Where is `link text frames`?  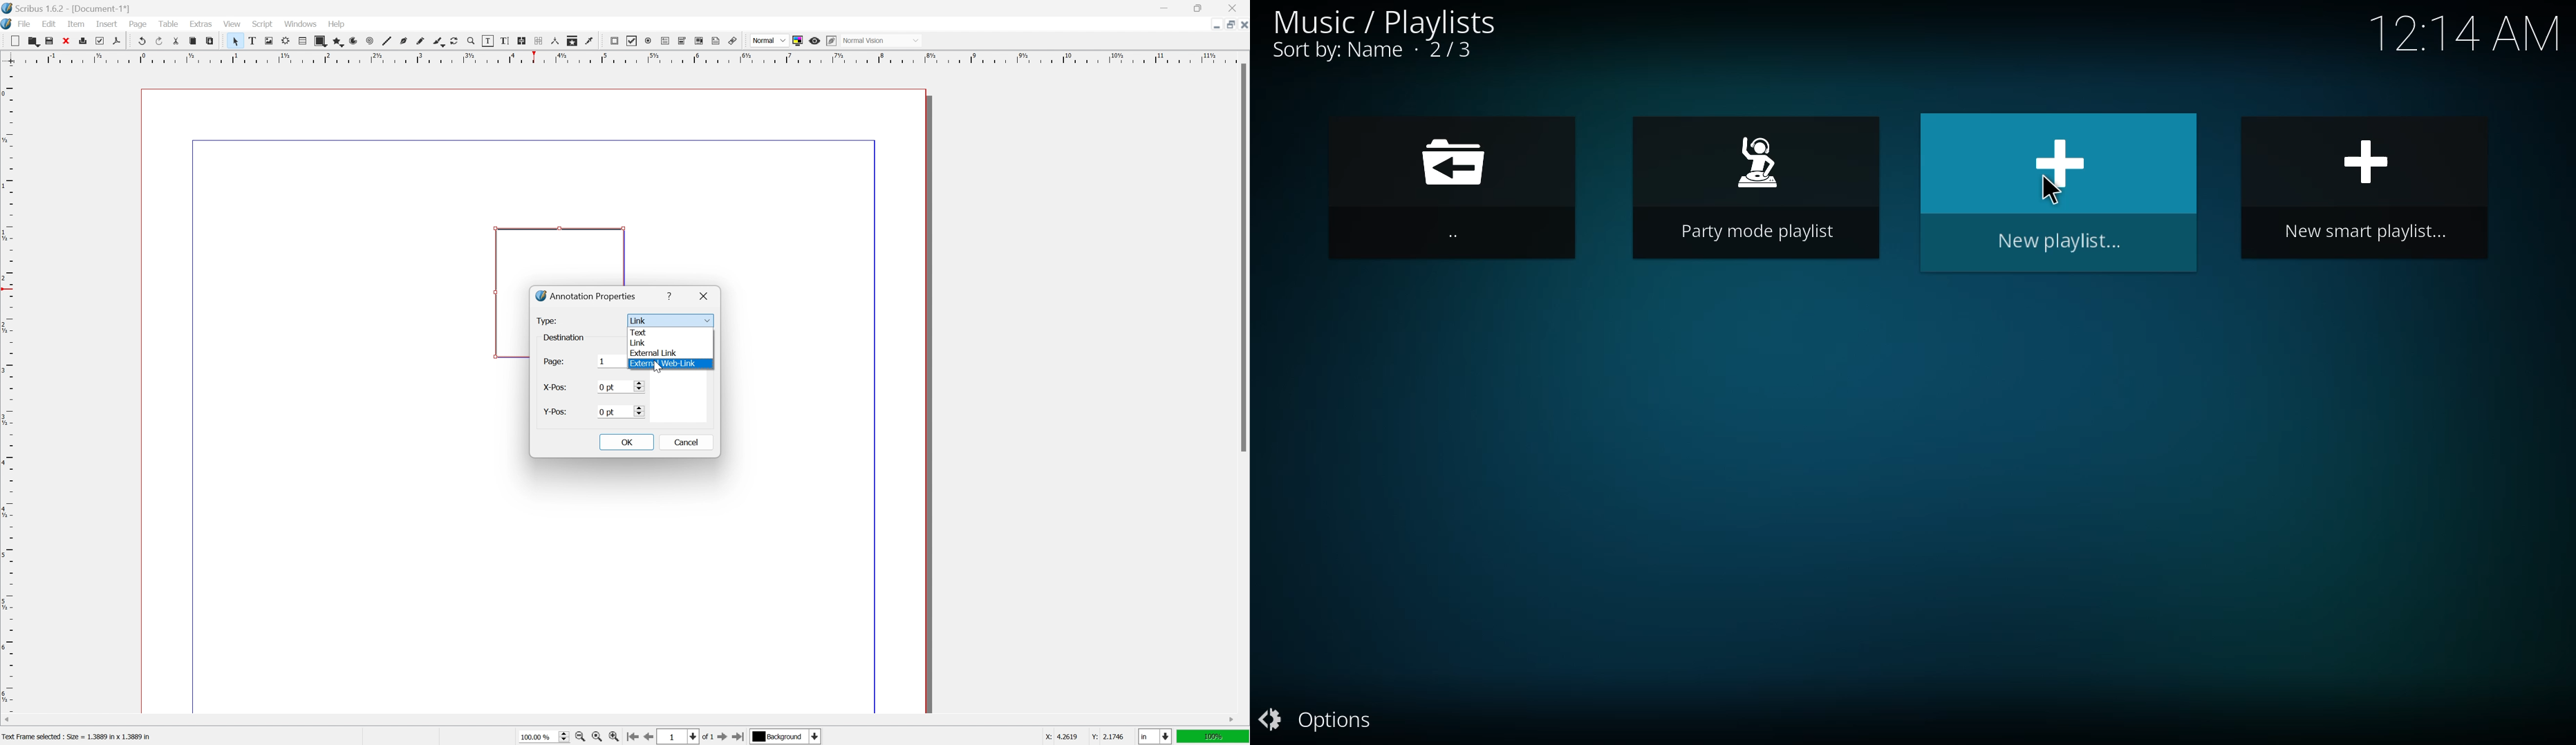 link text frames is located at coordinates (522, 41).